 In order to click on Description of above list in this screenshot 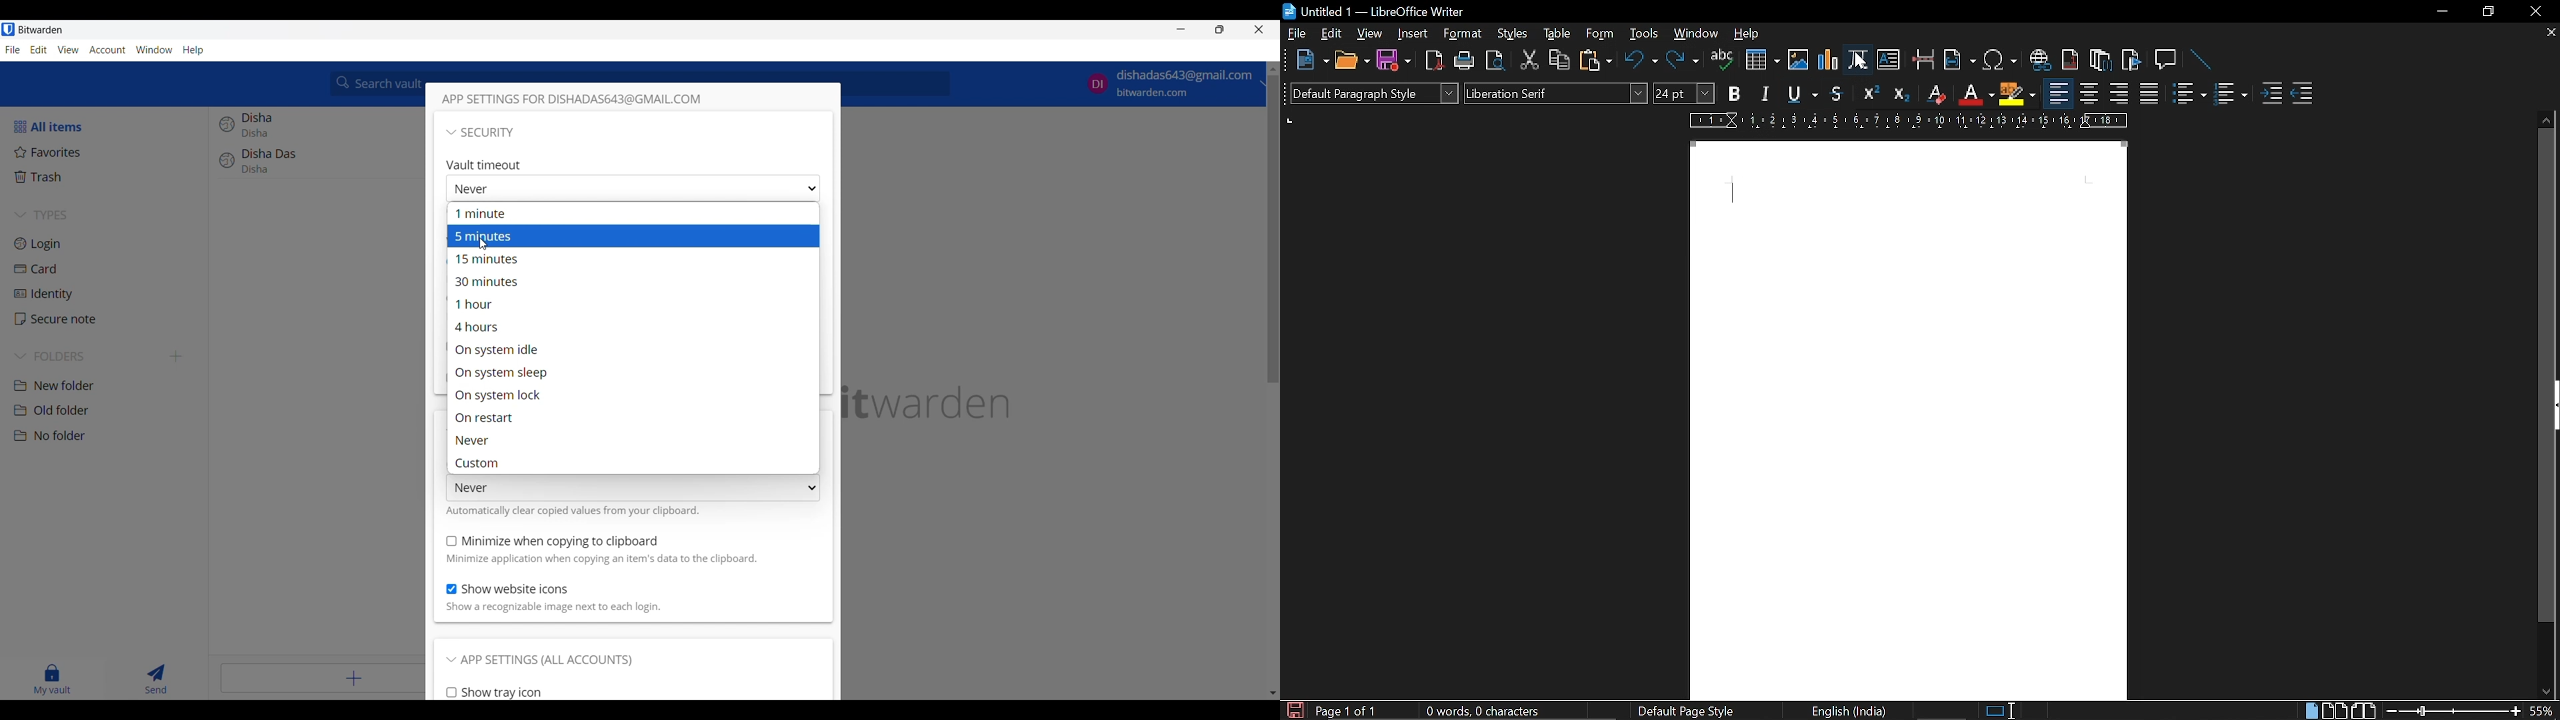, I will do `click(573, 510)`.